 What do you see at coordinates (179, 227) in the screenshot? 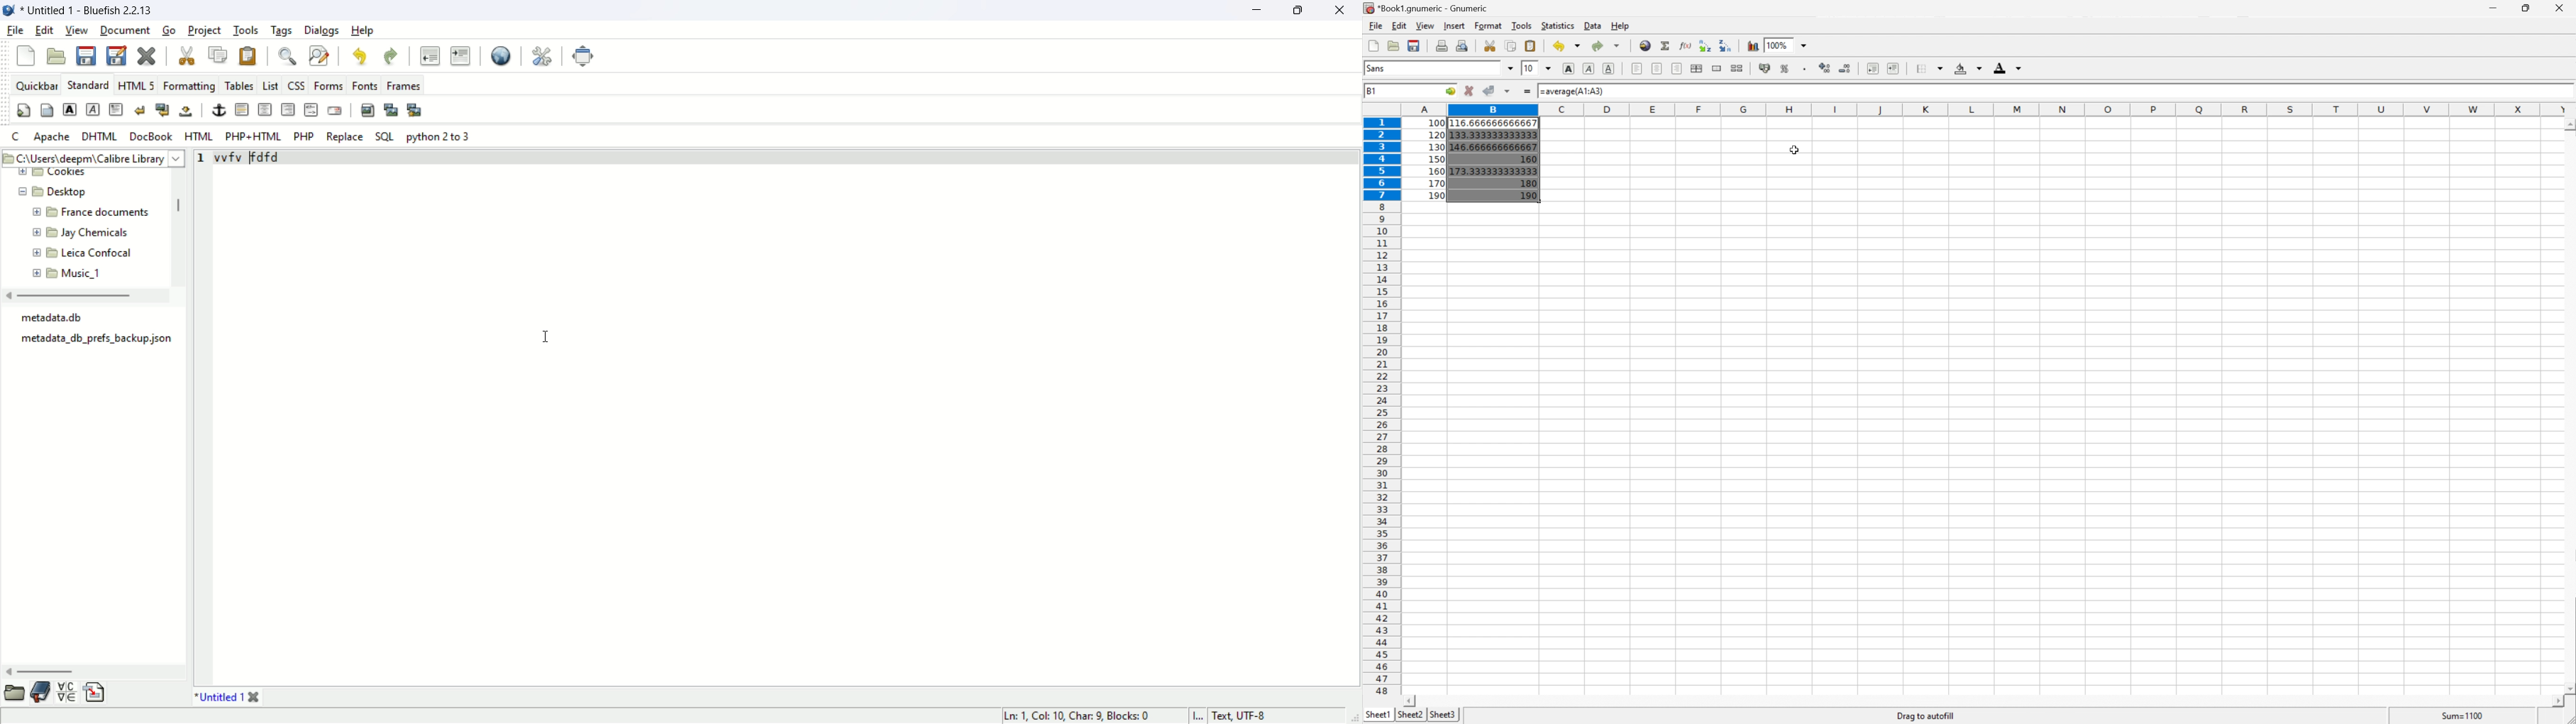
I see `scroll bar` at bounding box center [179, 227].